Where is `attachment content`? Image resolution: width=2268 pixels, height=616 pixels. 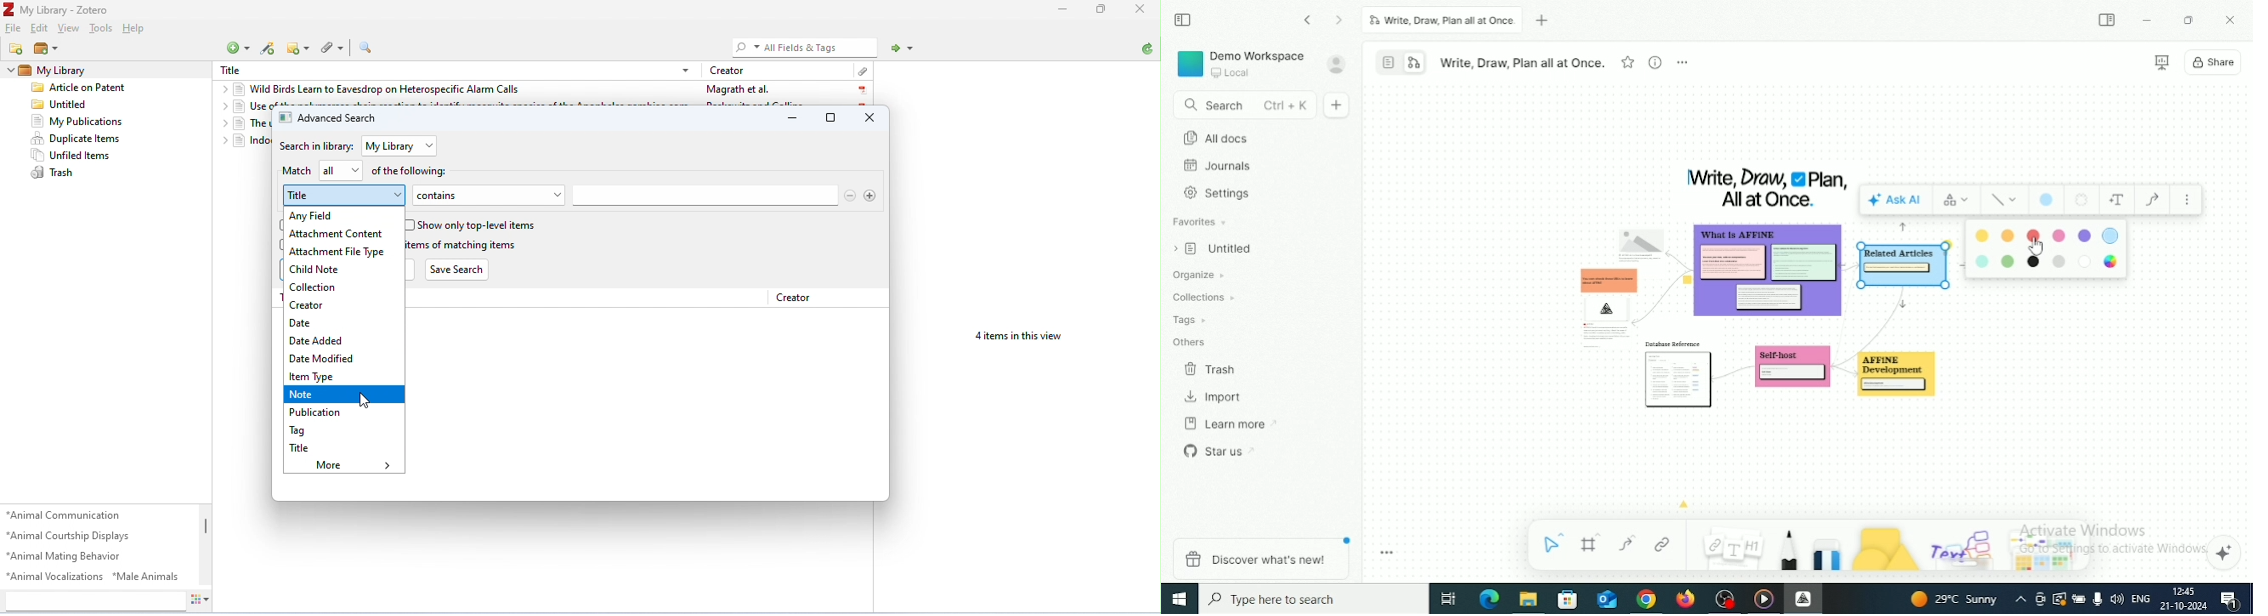
attachment content is located at coordinates (340, 233).